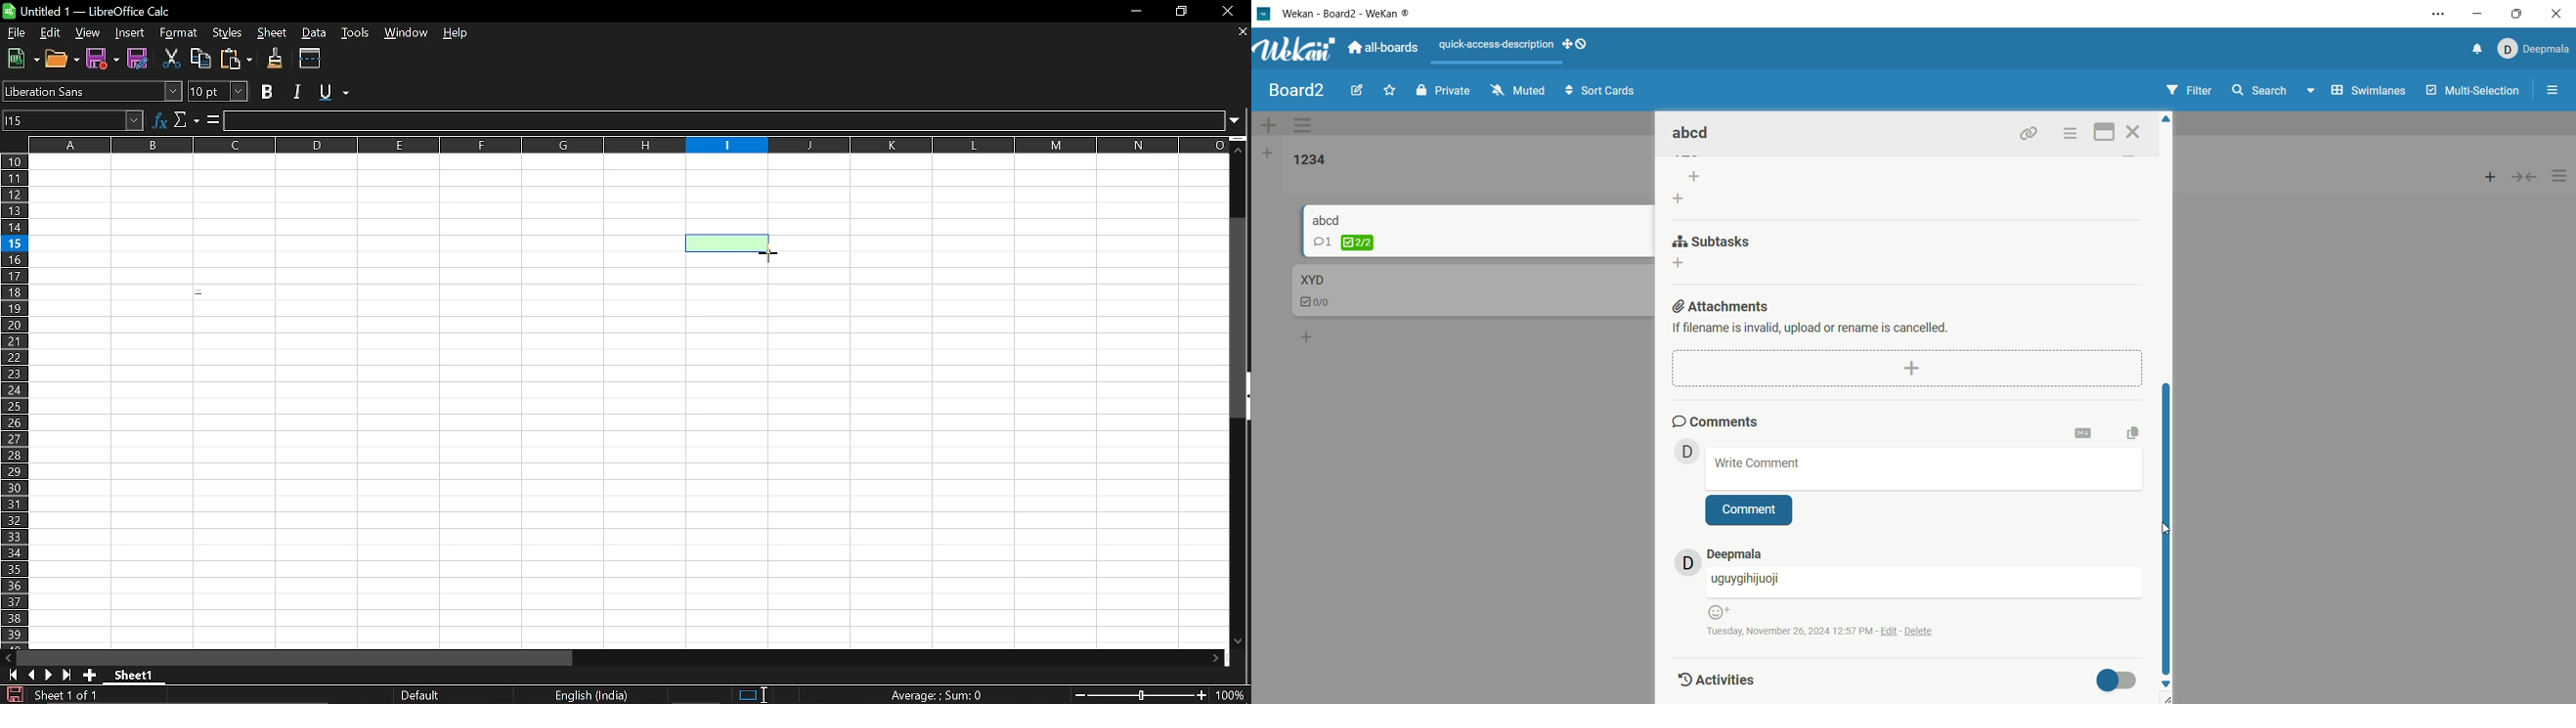 Image resolution: width=2576 pixels, height=728 pixels. I want to click on maximize, so click(2106, 130).